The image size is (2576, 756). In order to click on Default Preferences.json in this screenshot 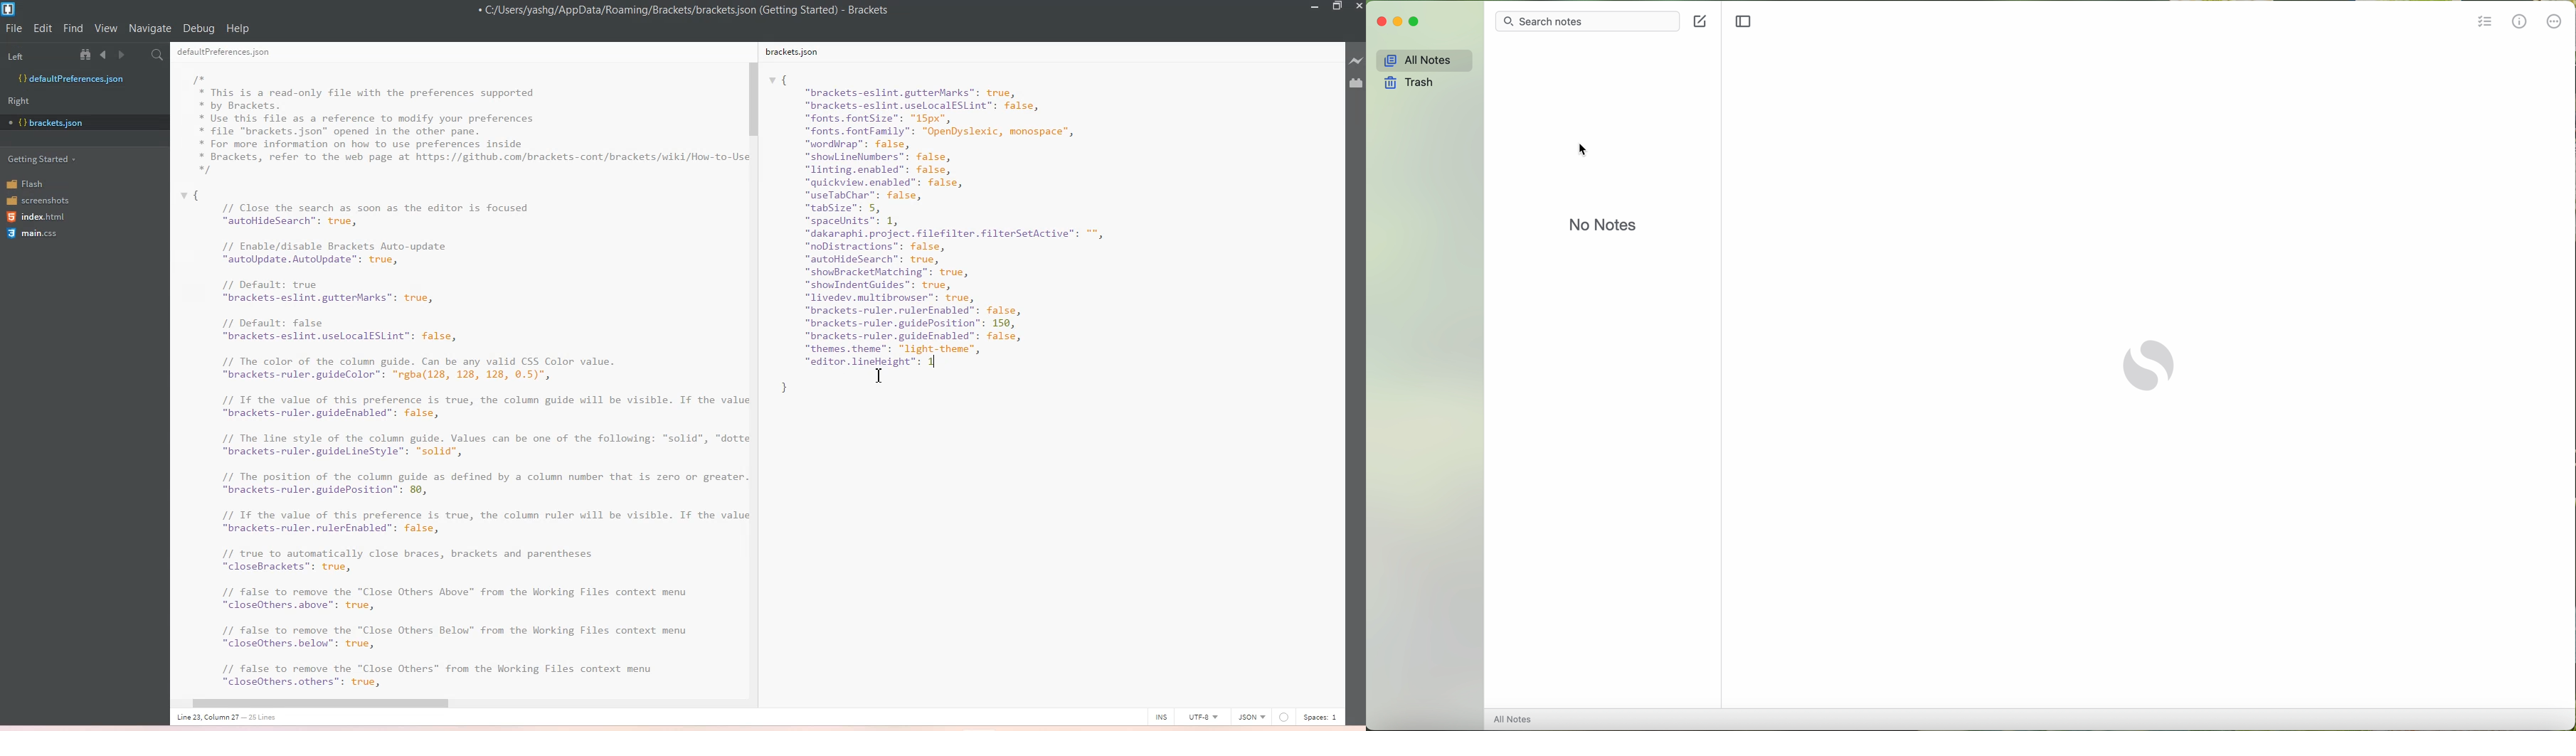, I will do `click(70, 78)`.